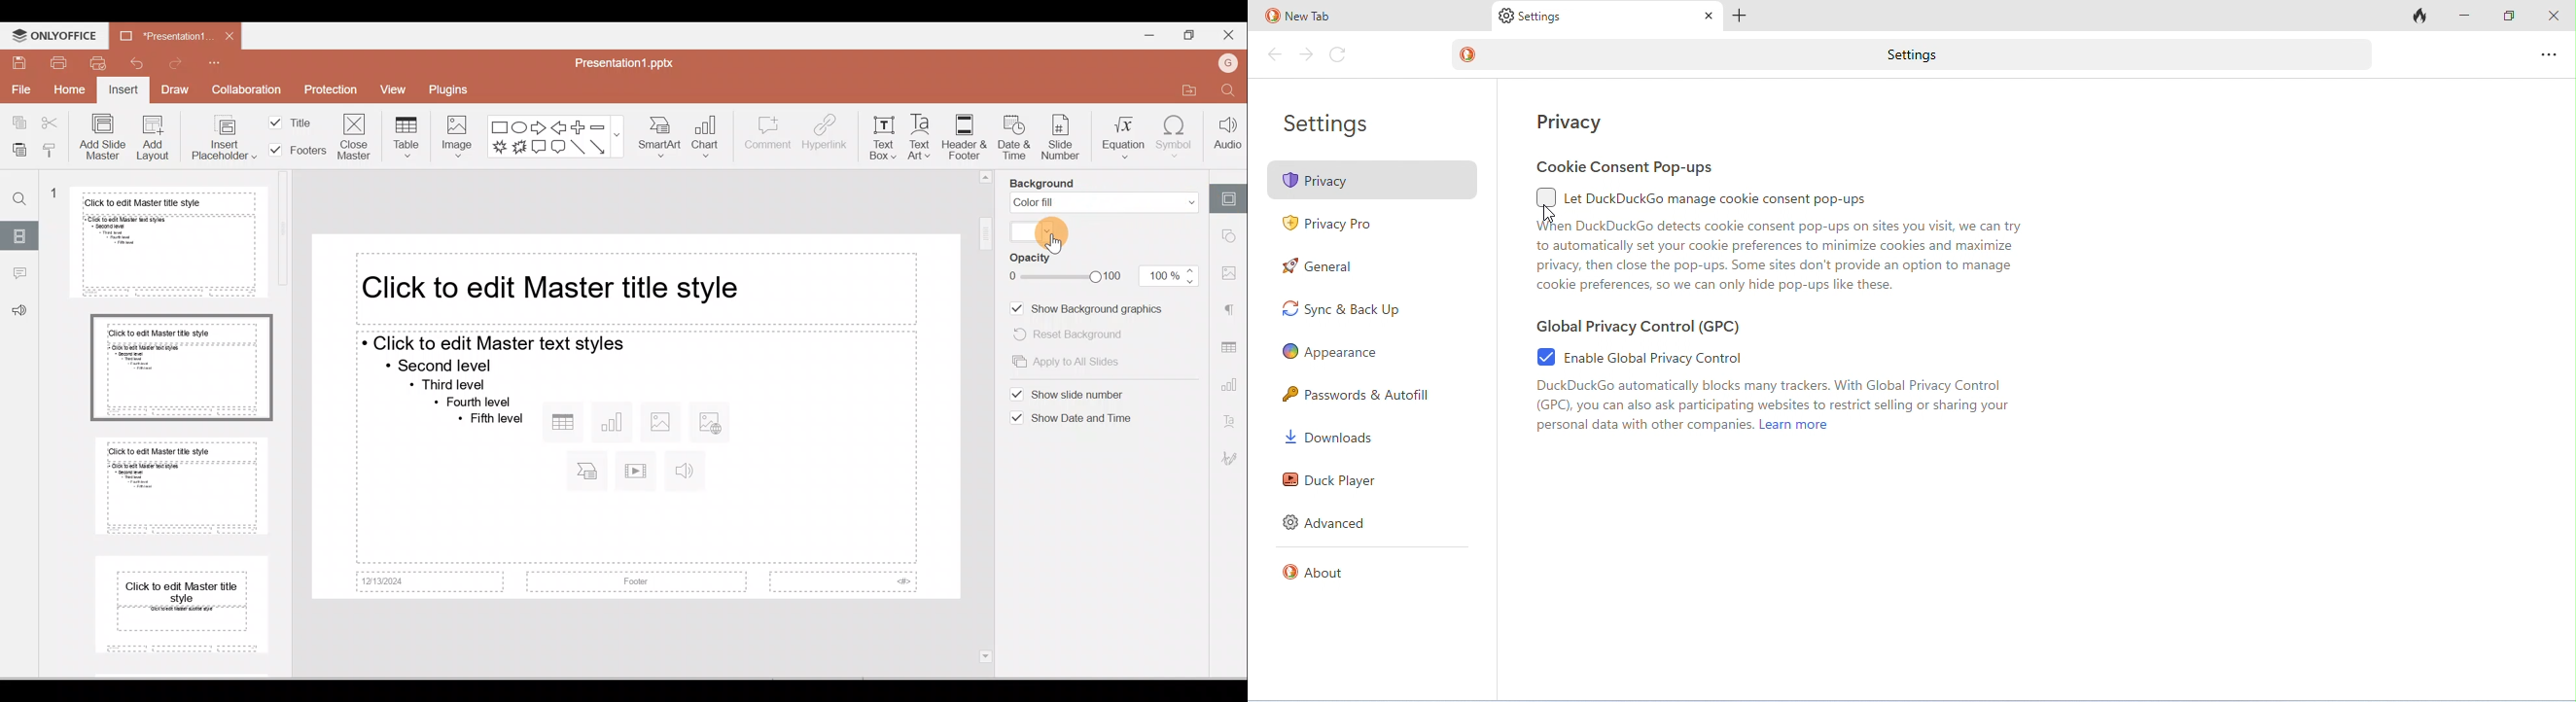 The width and height of the screenshot is (2576, 728). I want to click on go back, so click(1277, 54).